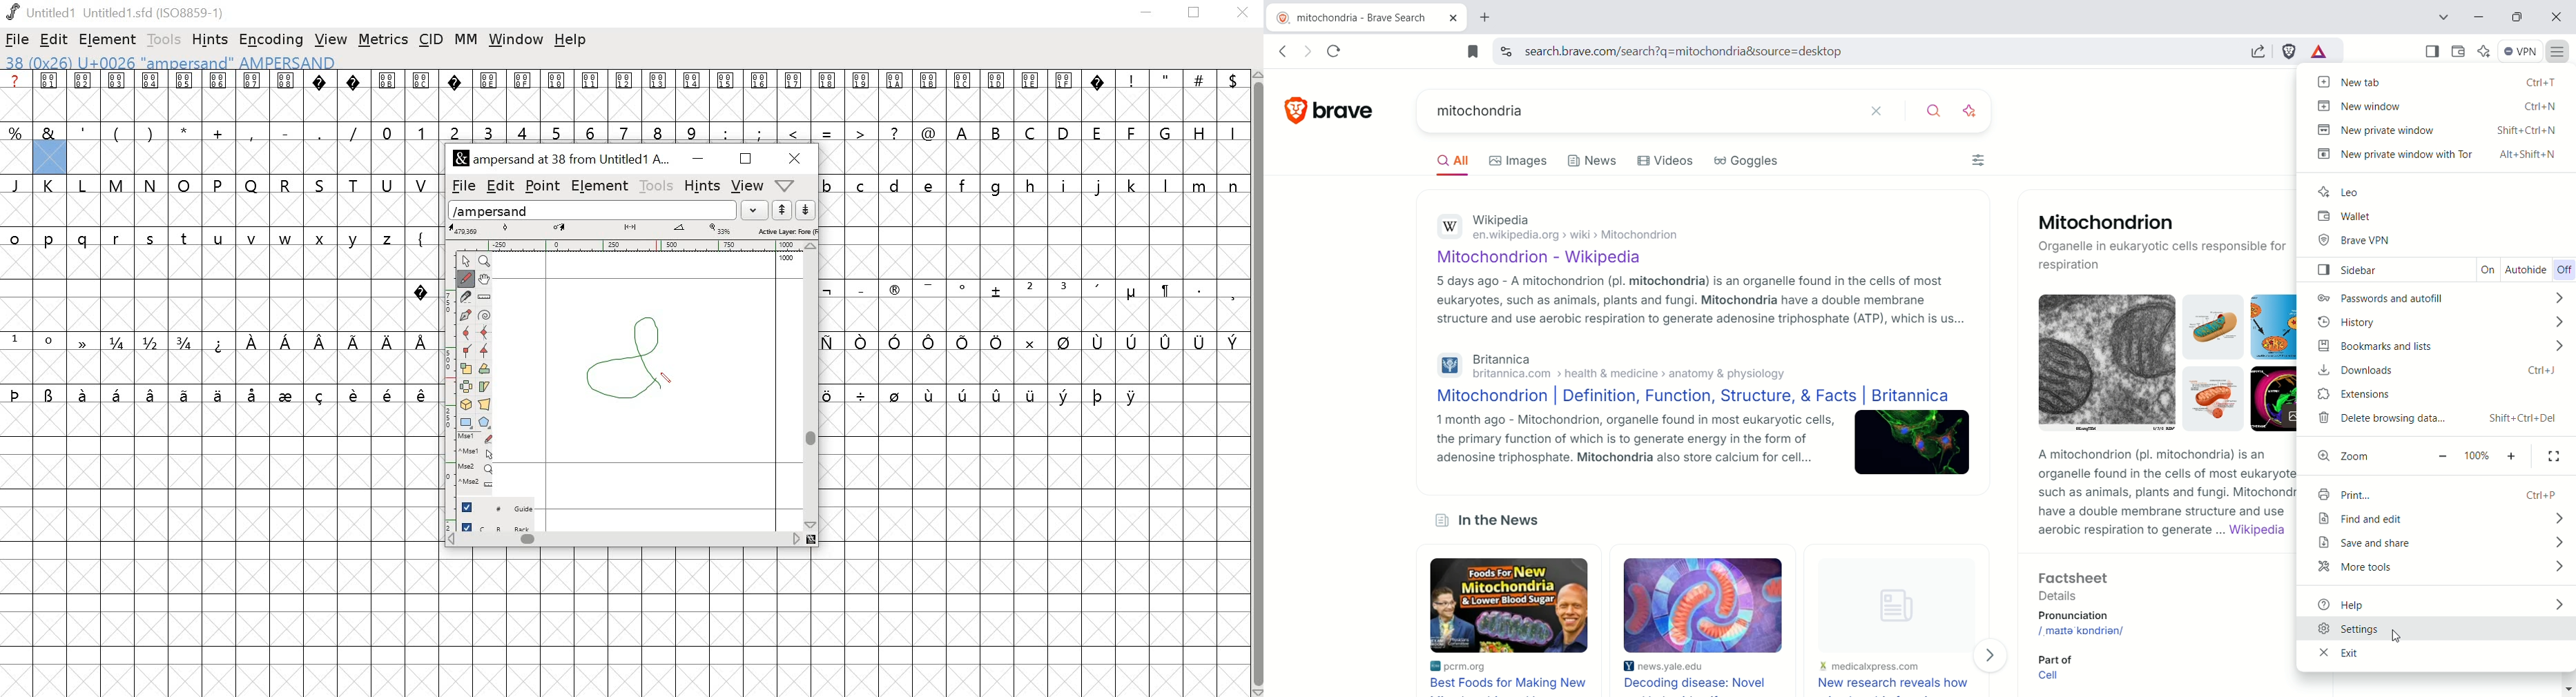 This screenshot has height=700, width=2576. Describe the element at coordinates (933, 342) in the screenshot. I see `symbol` at that location.